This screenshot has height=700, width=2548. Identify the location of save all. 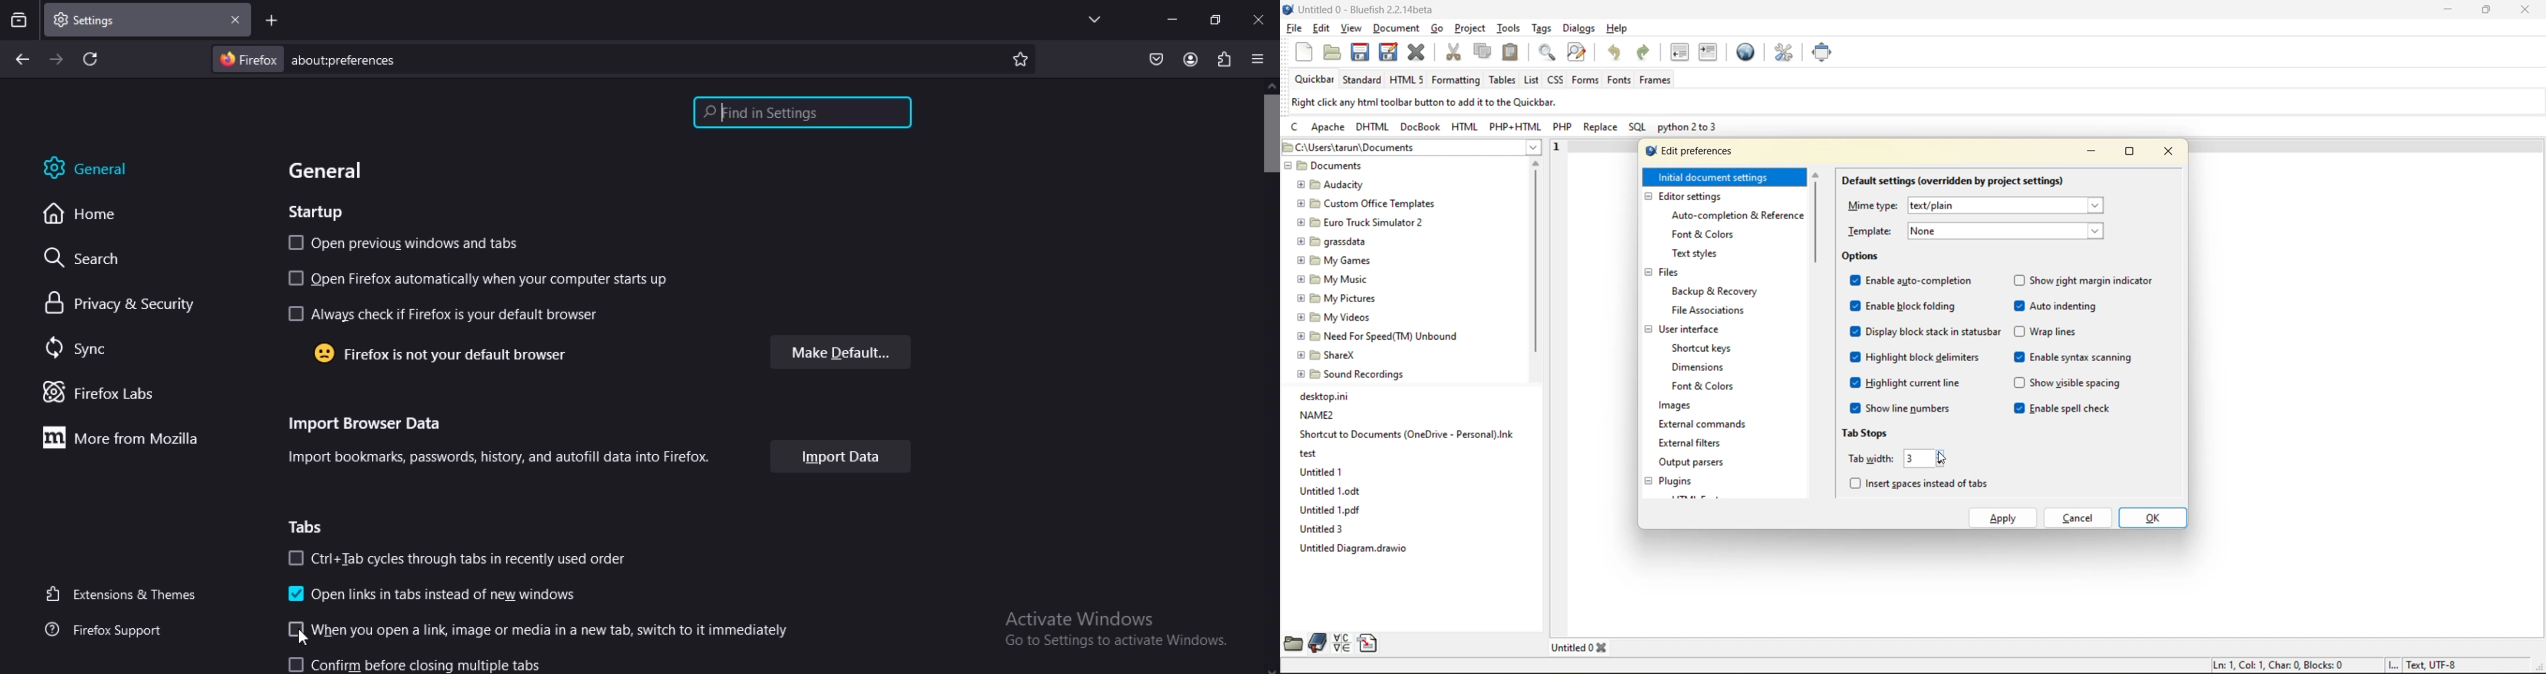
(1387, 51).